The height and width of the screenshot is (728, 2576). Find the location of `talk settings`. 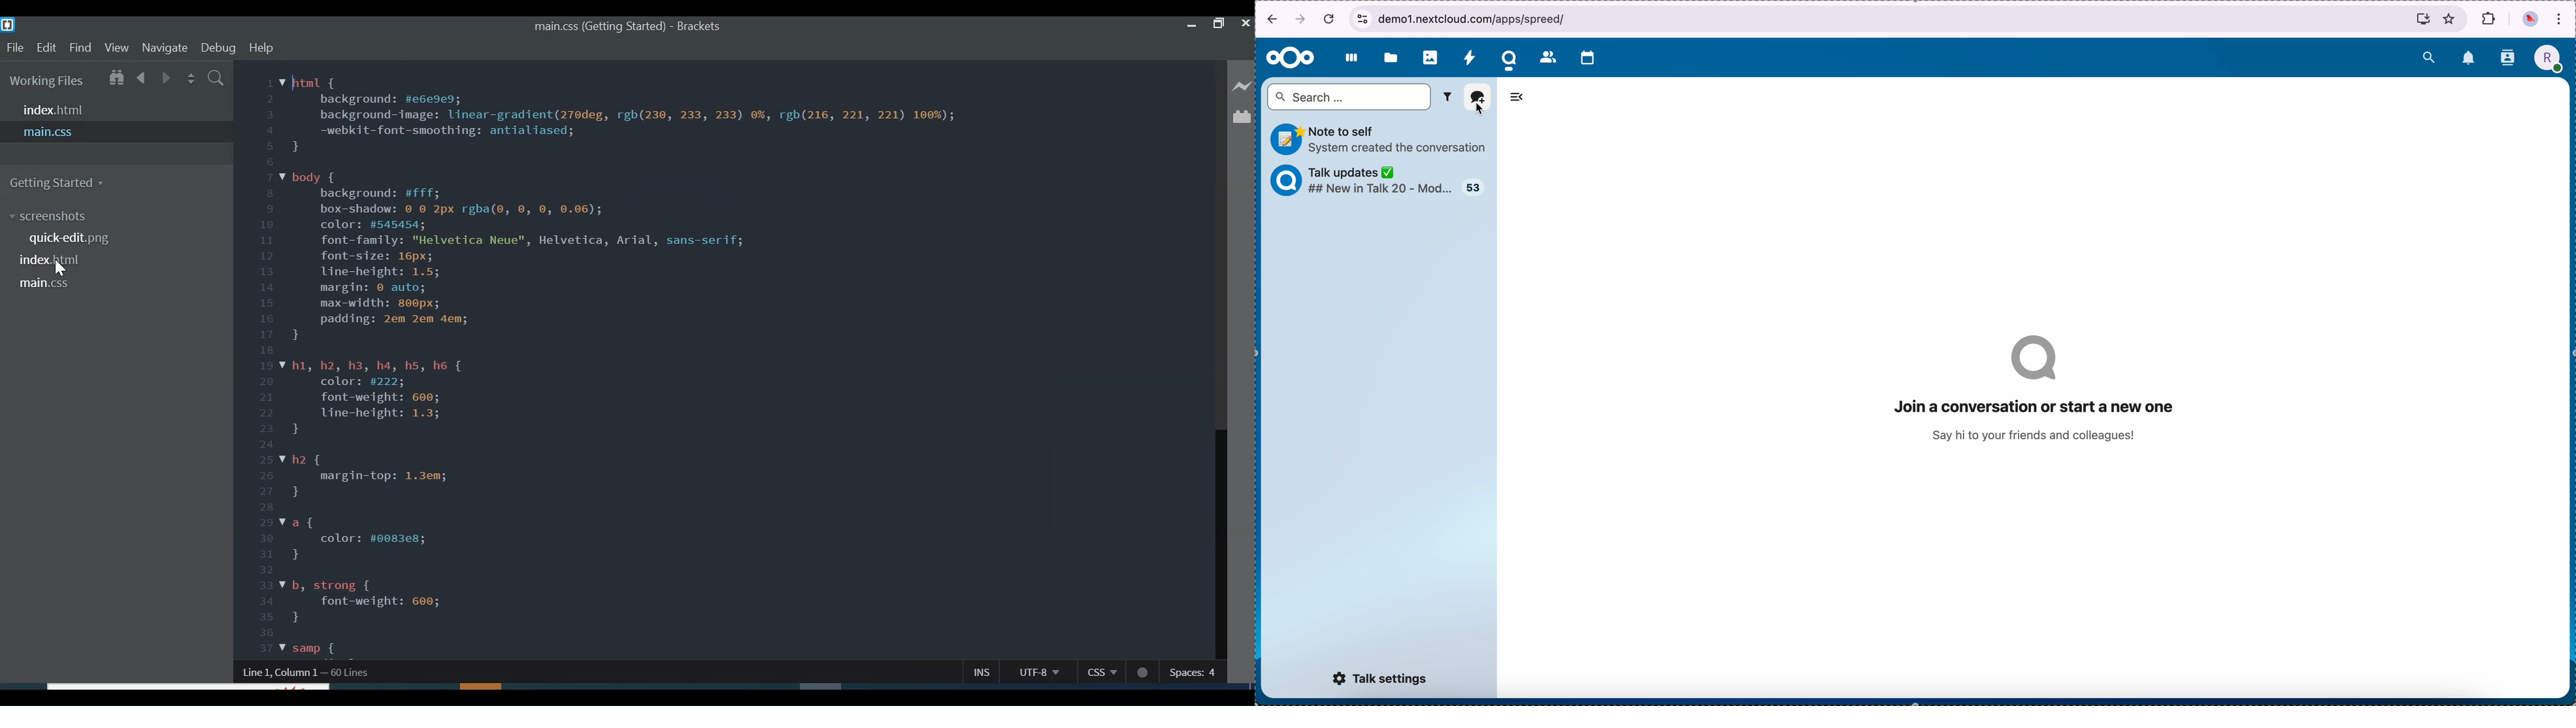

talk settings is located at coordinates (1379, 680).